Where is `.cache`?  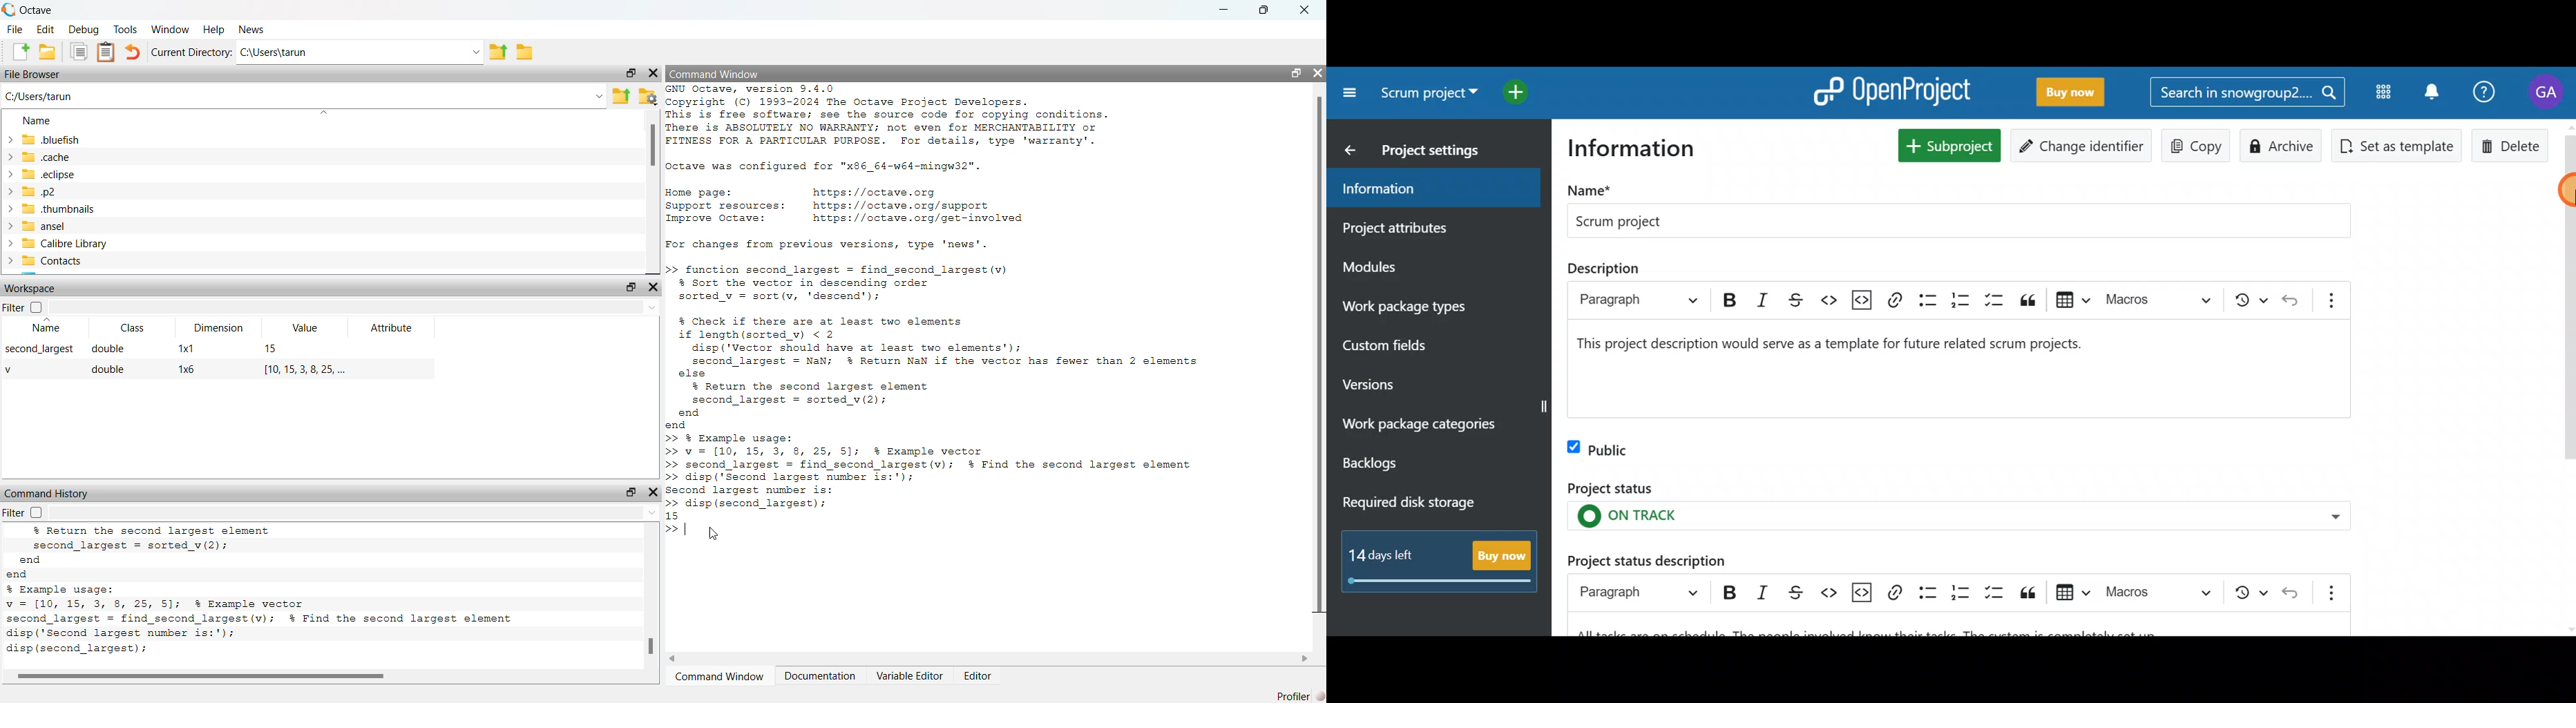 .cache is located at coordinates (59, 157).